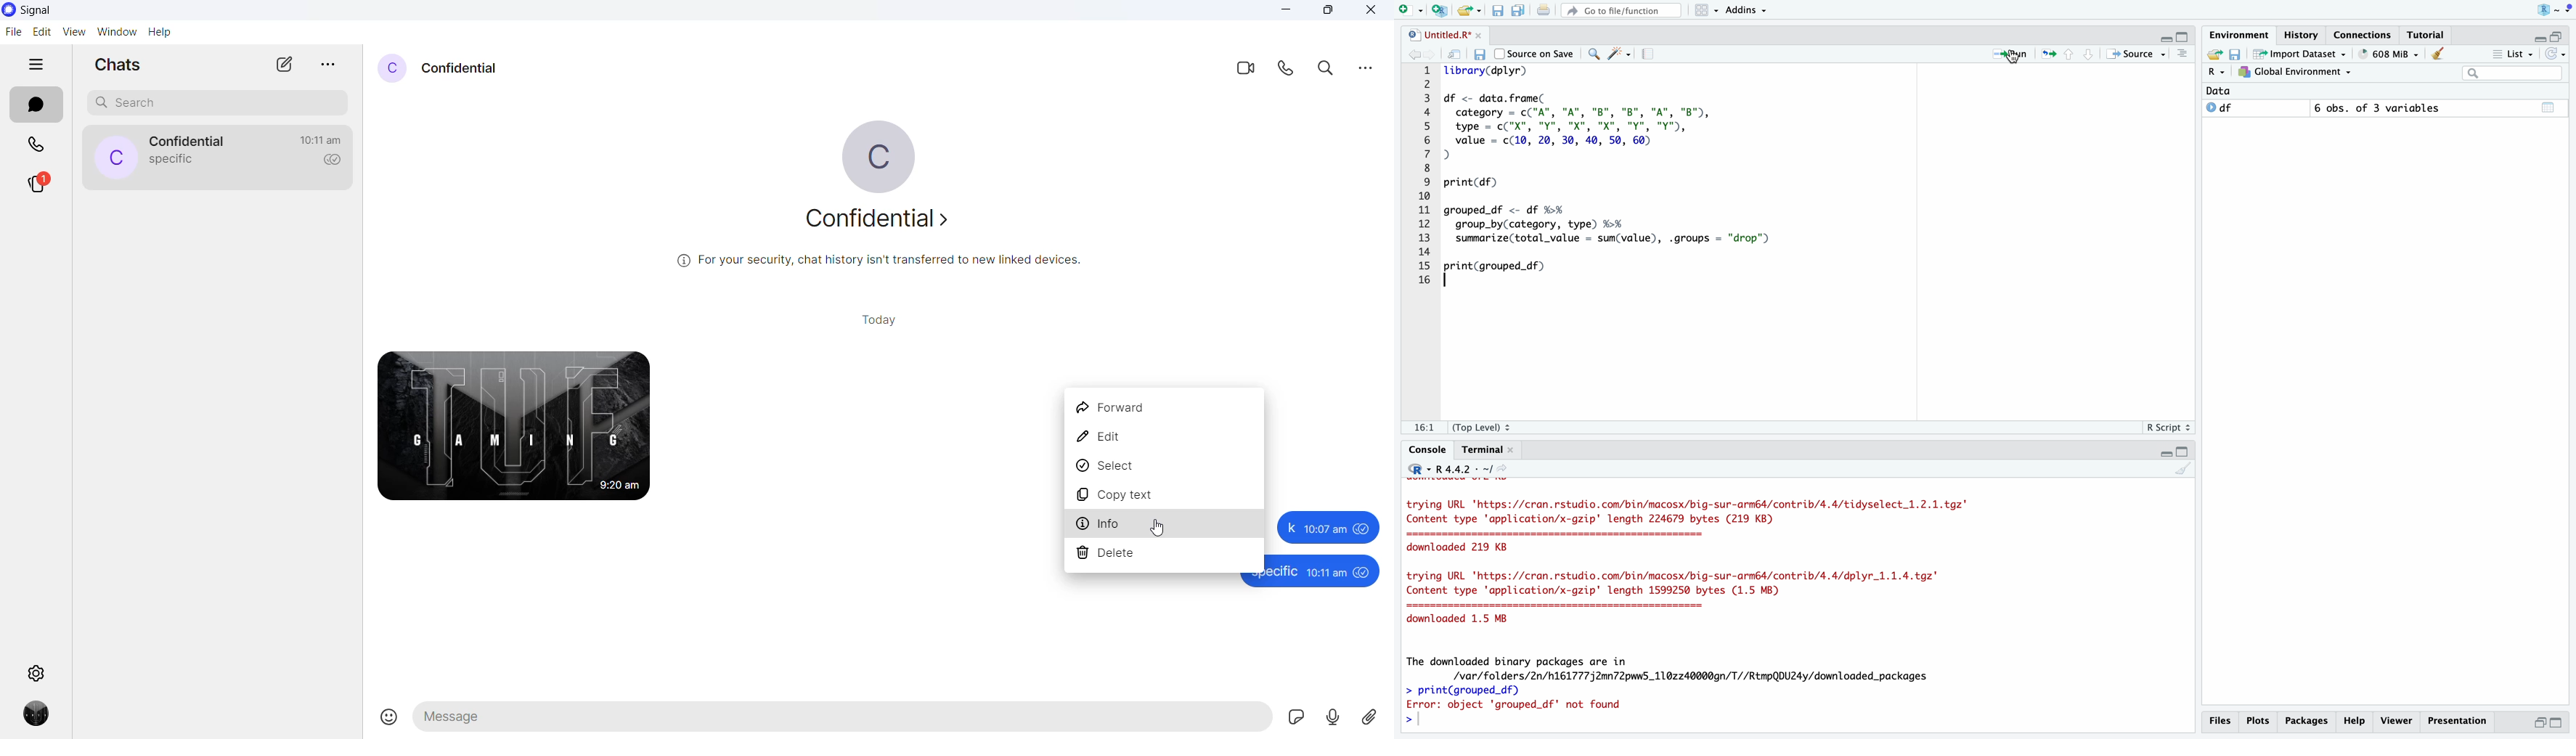  What do you see at coordinates (882, 261) in the screenshot?
I see `security related text` at bounding box center [882, 261].